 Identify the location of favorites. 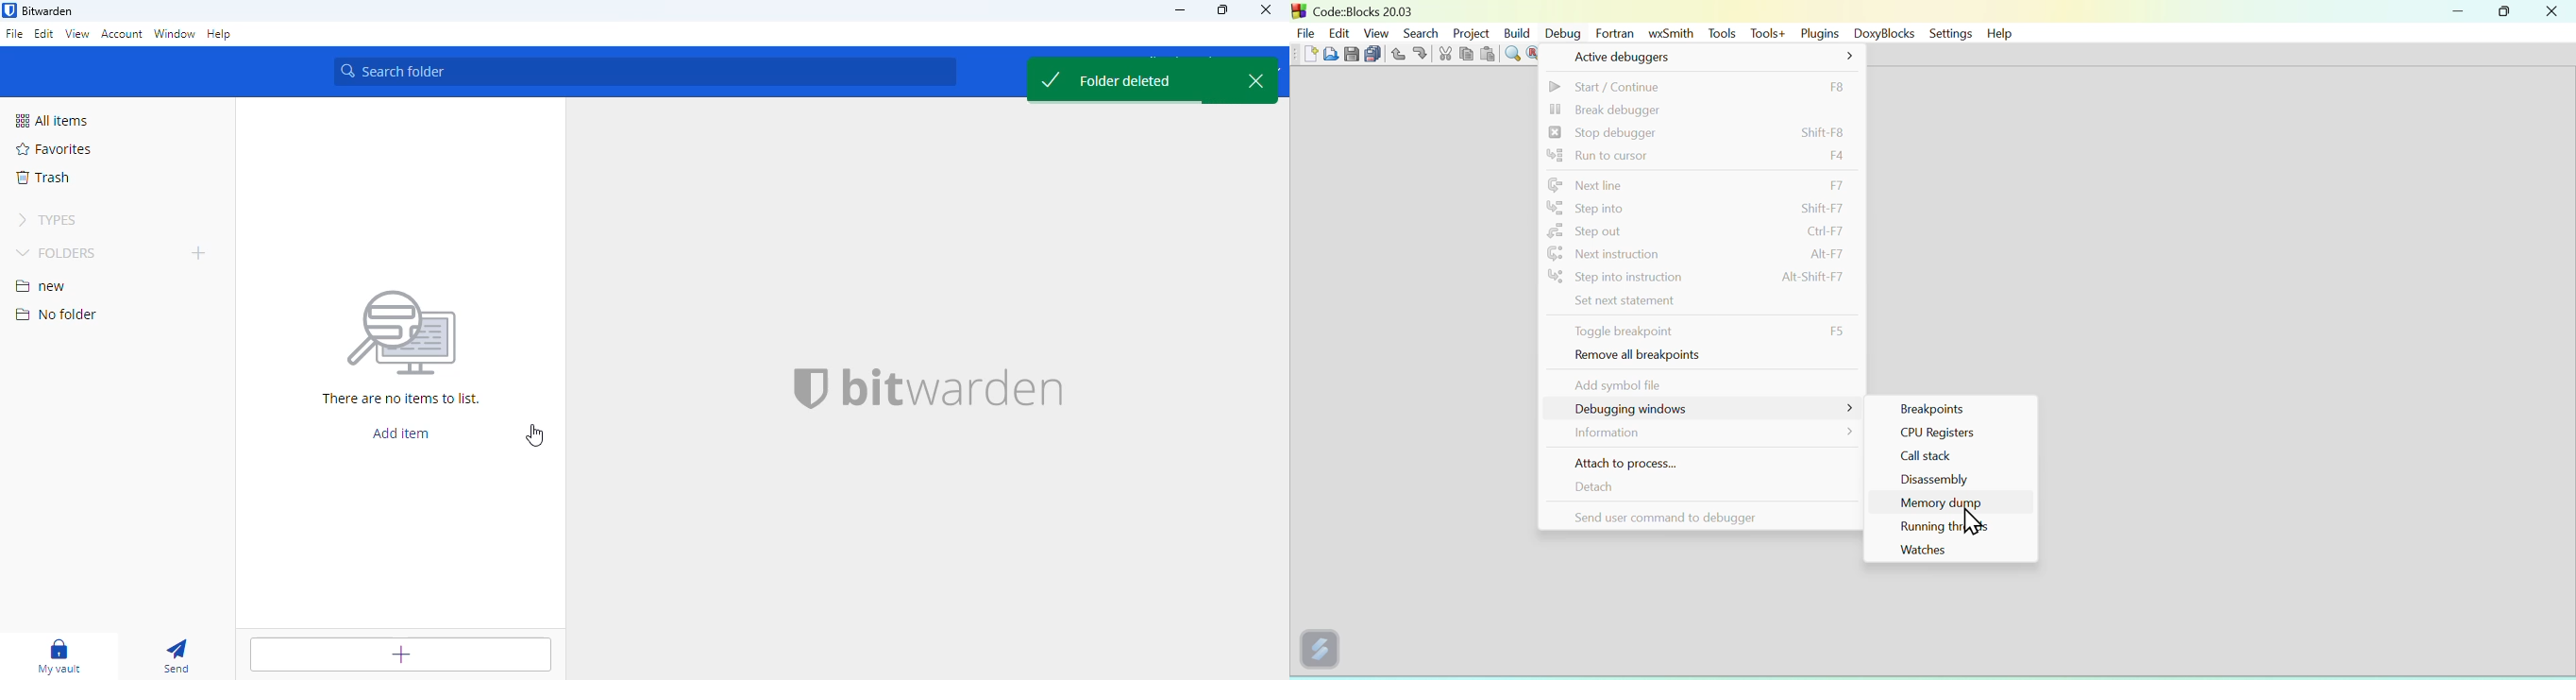
(55, 149).